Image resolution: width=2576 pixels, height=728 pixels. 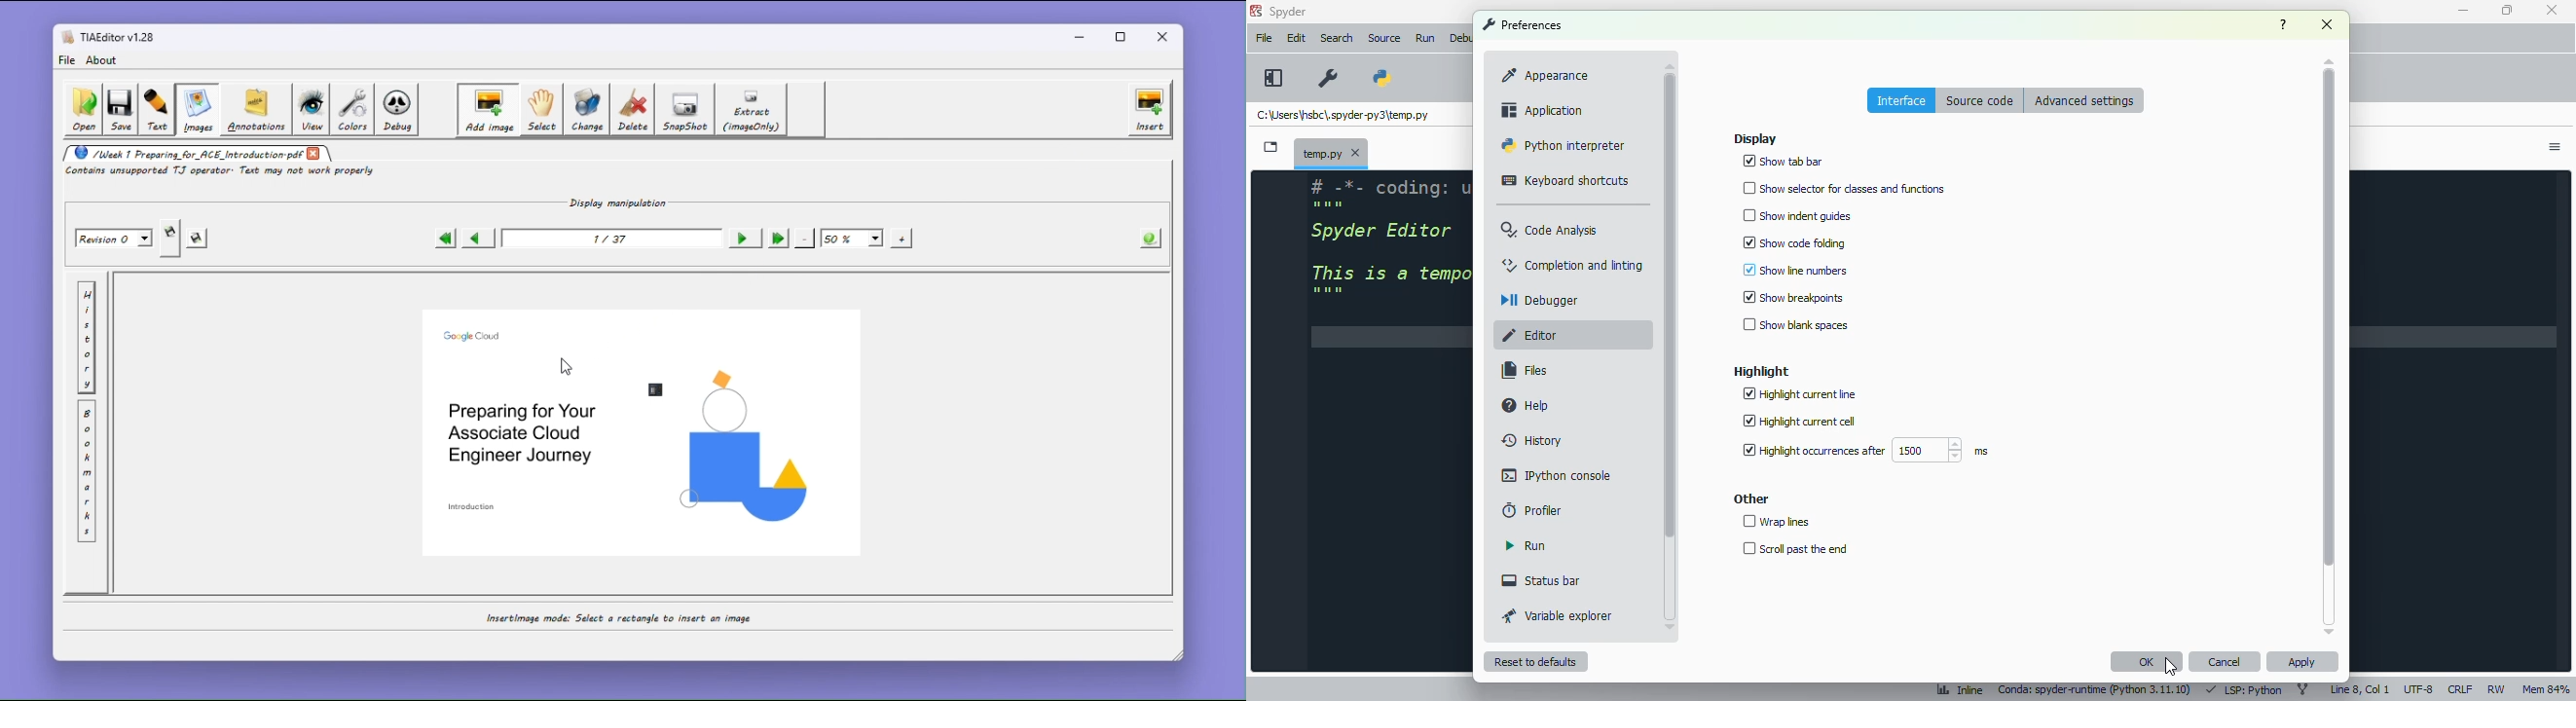 What do you see at coordinates (1338, 38) in the screenshot?
I see `search` at bounding box center [1338, 38].